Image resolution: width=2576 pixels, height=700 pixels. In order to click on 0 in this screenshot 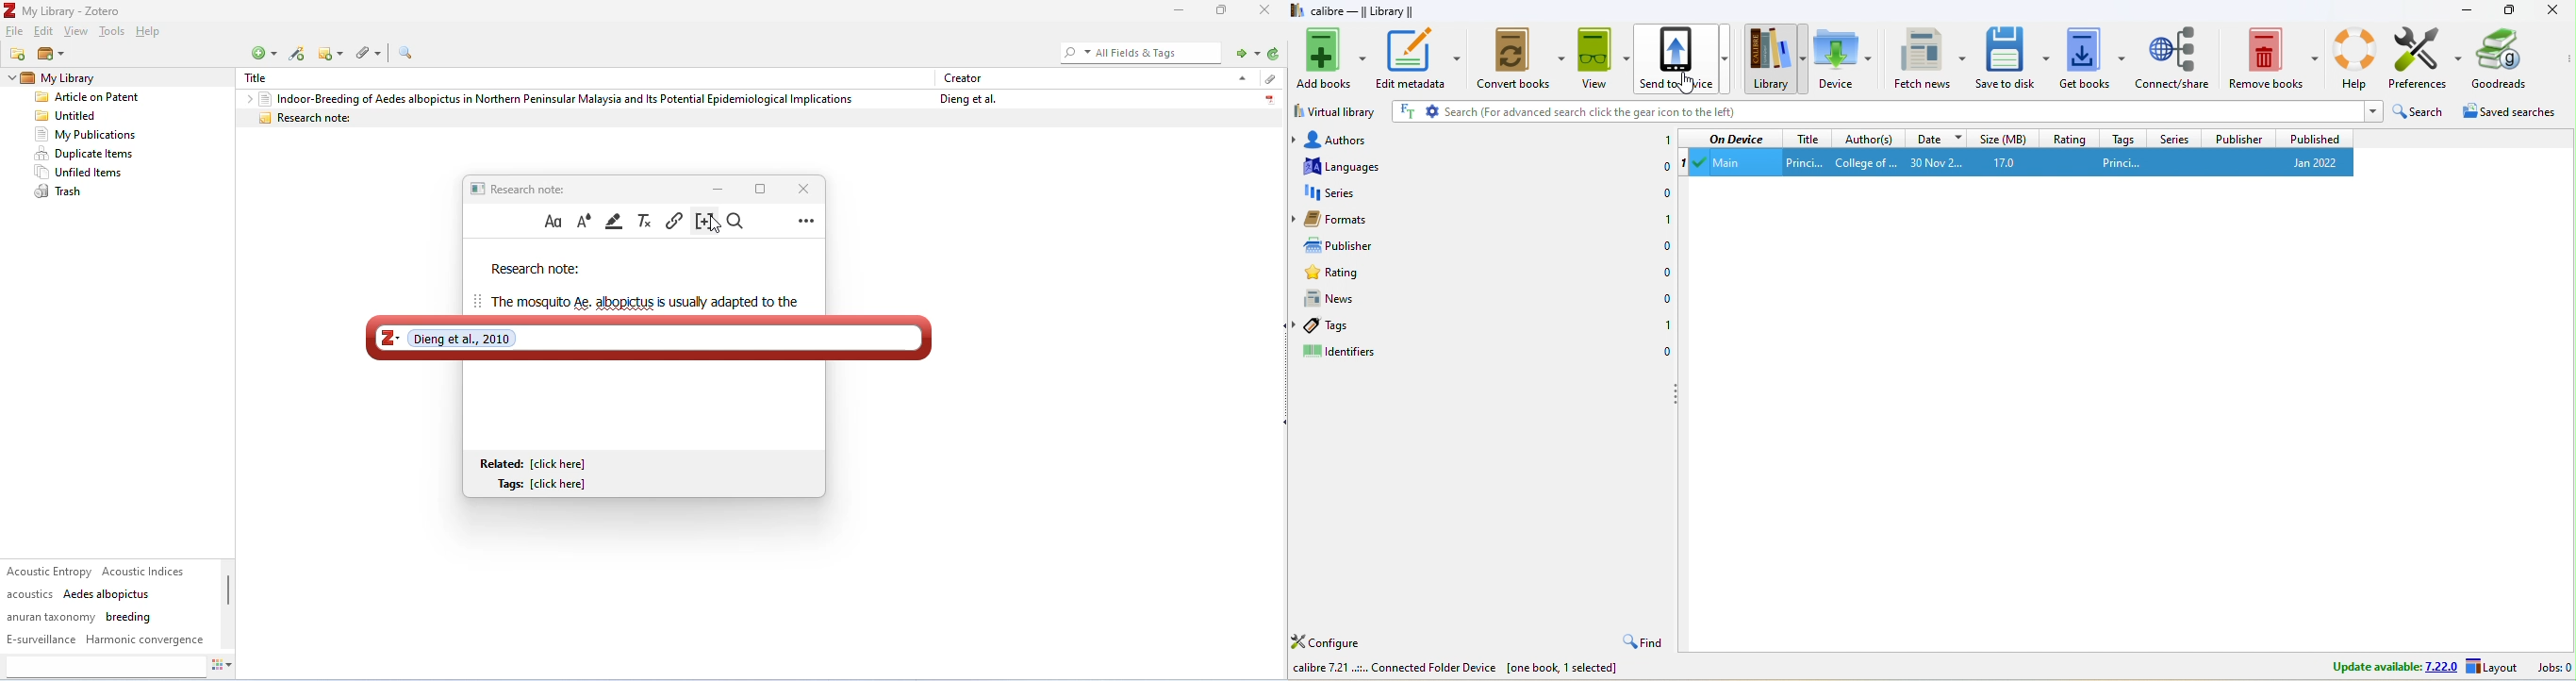, I will do `click(1662, 352)`.